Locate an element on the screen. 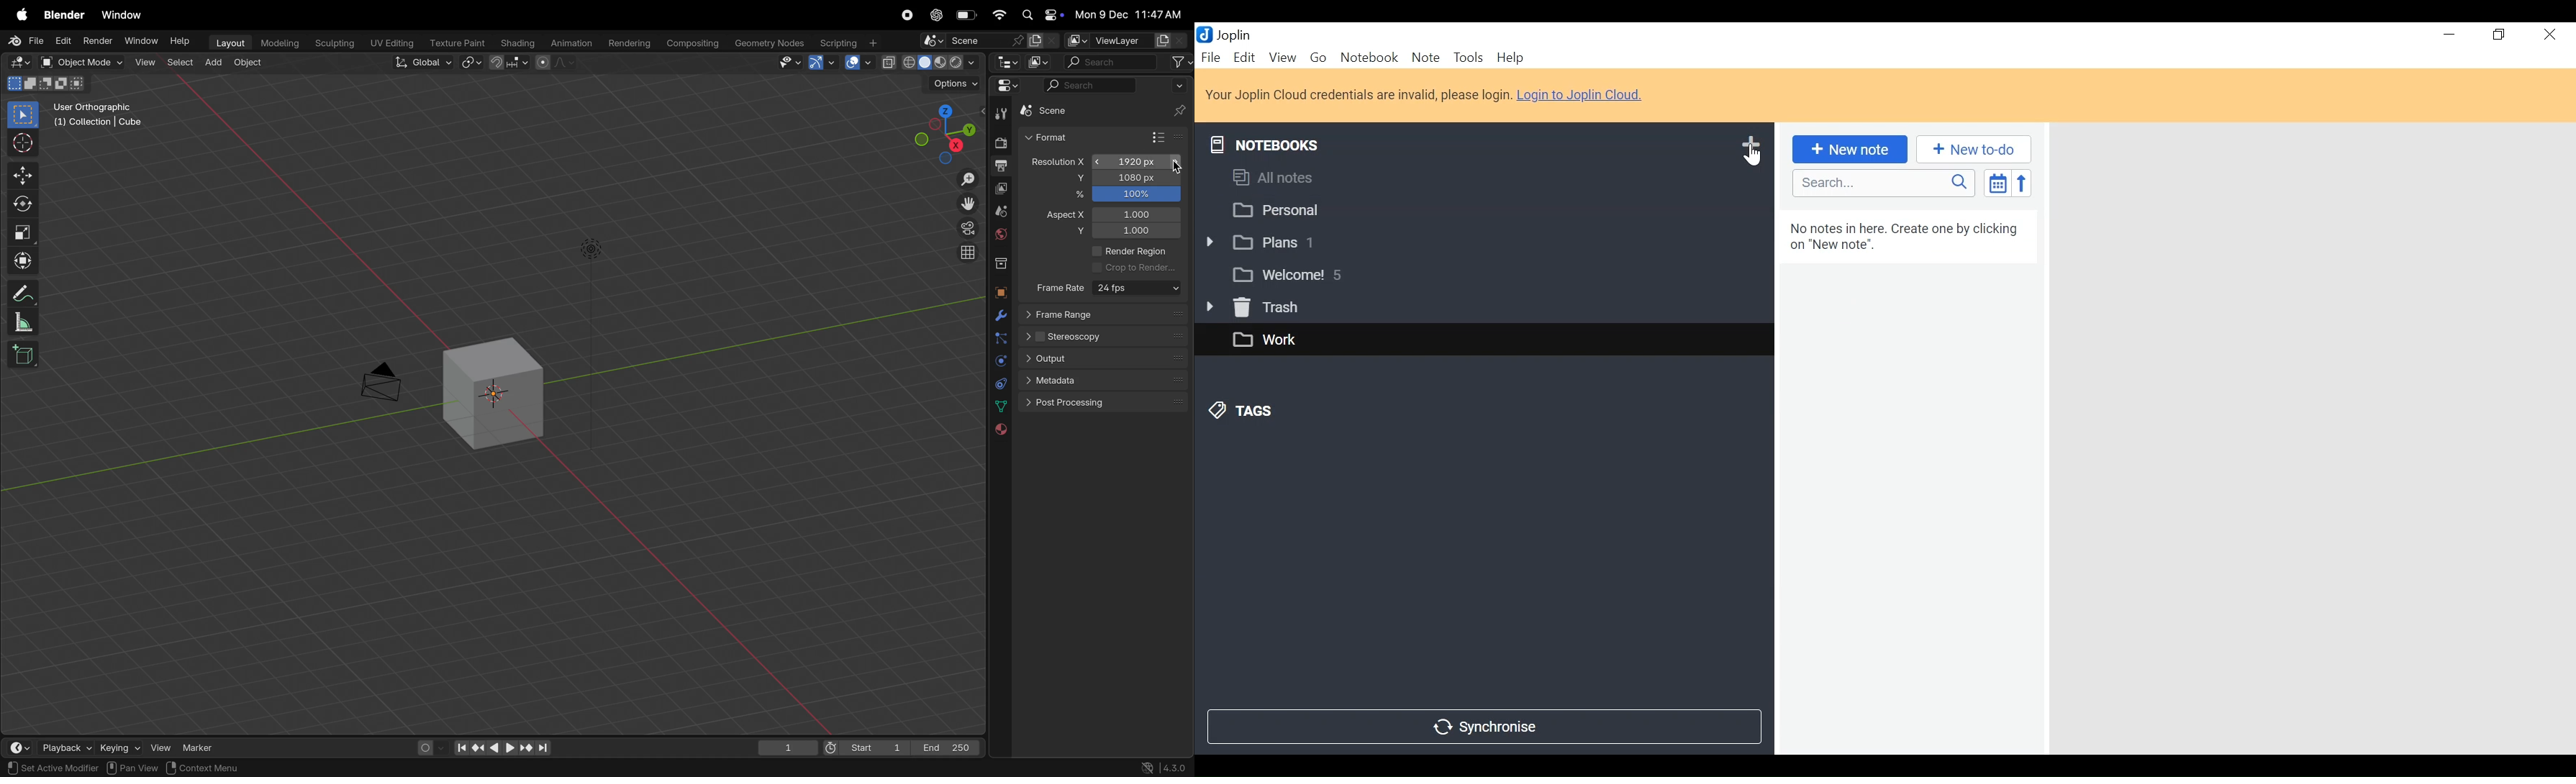 The image size is (2576, 784). layout is located at coordinates (226, 43).